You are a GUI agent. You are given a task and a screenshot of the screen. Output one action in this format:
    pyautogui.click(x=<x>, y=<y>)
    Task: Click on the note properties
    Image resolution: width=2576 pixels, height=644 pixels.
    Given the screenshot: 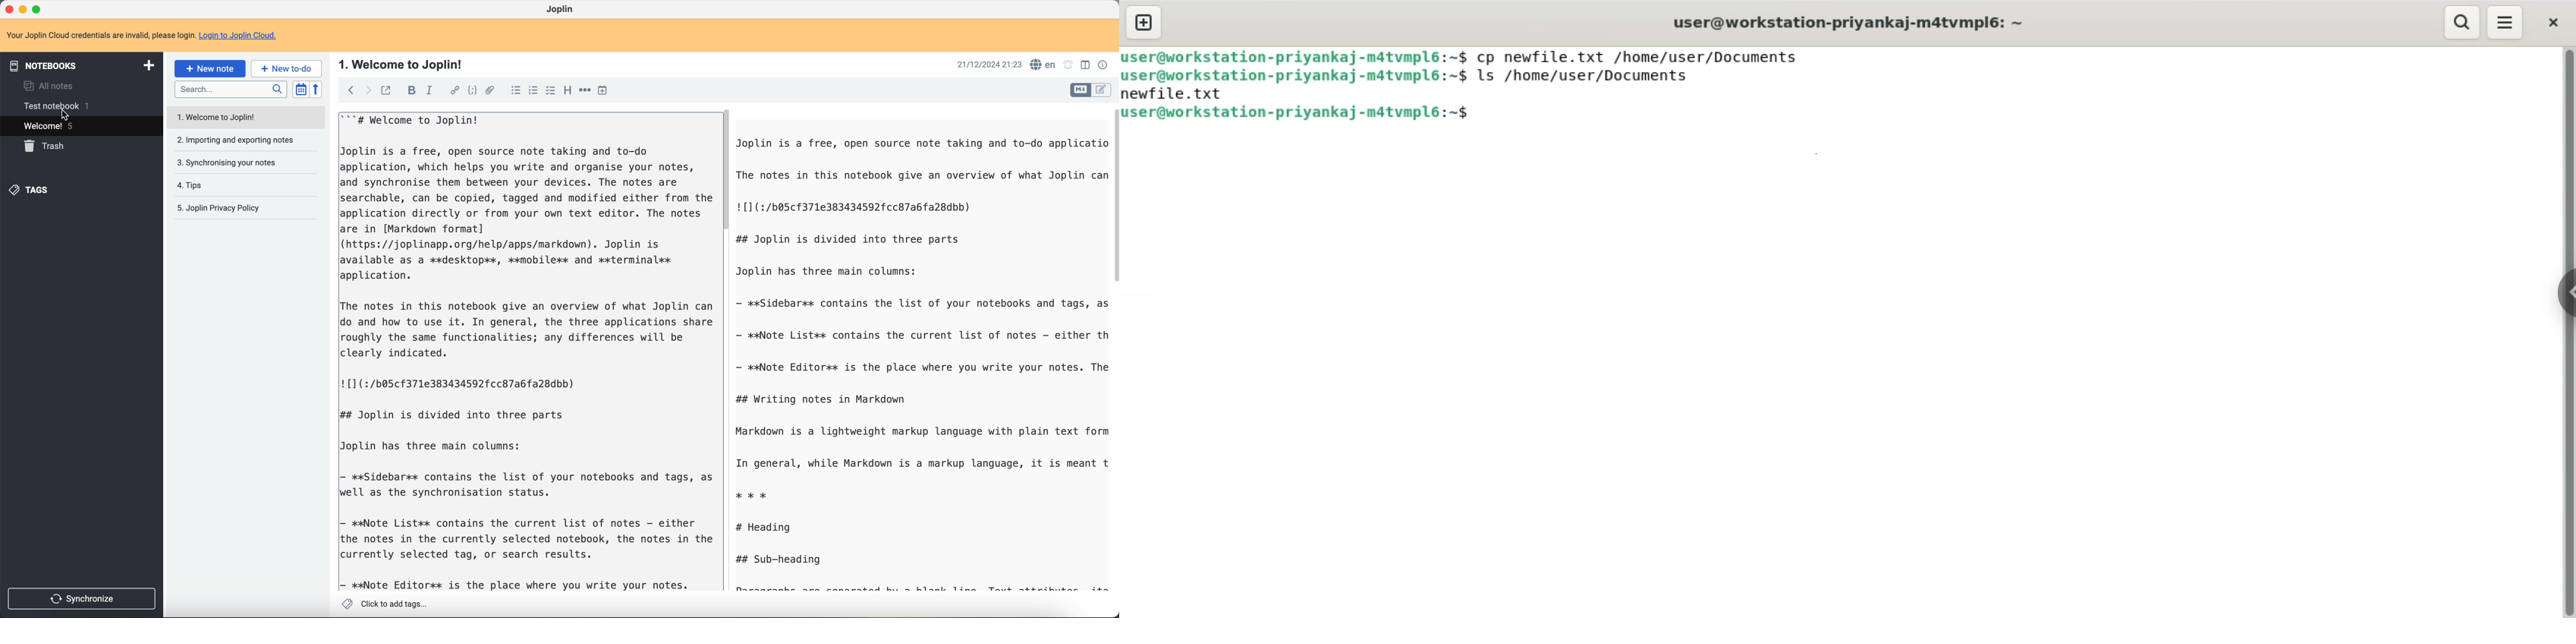 What is the action you would take?
    pyautogui.click(x=1107, y=64)
    